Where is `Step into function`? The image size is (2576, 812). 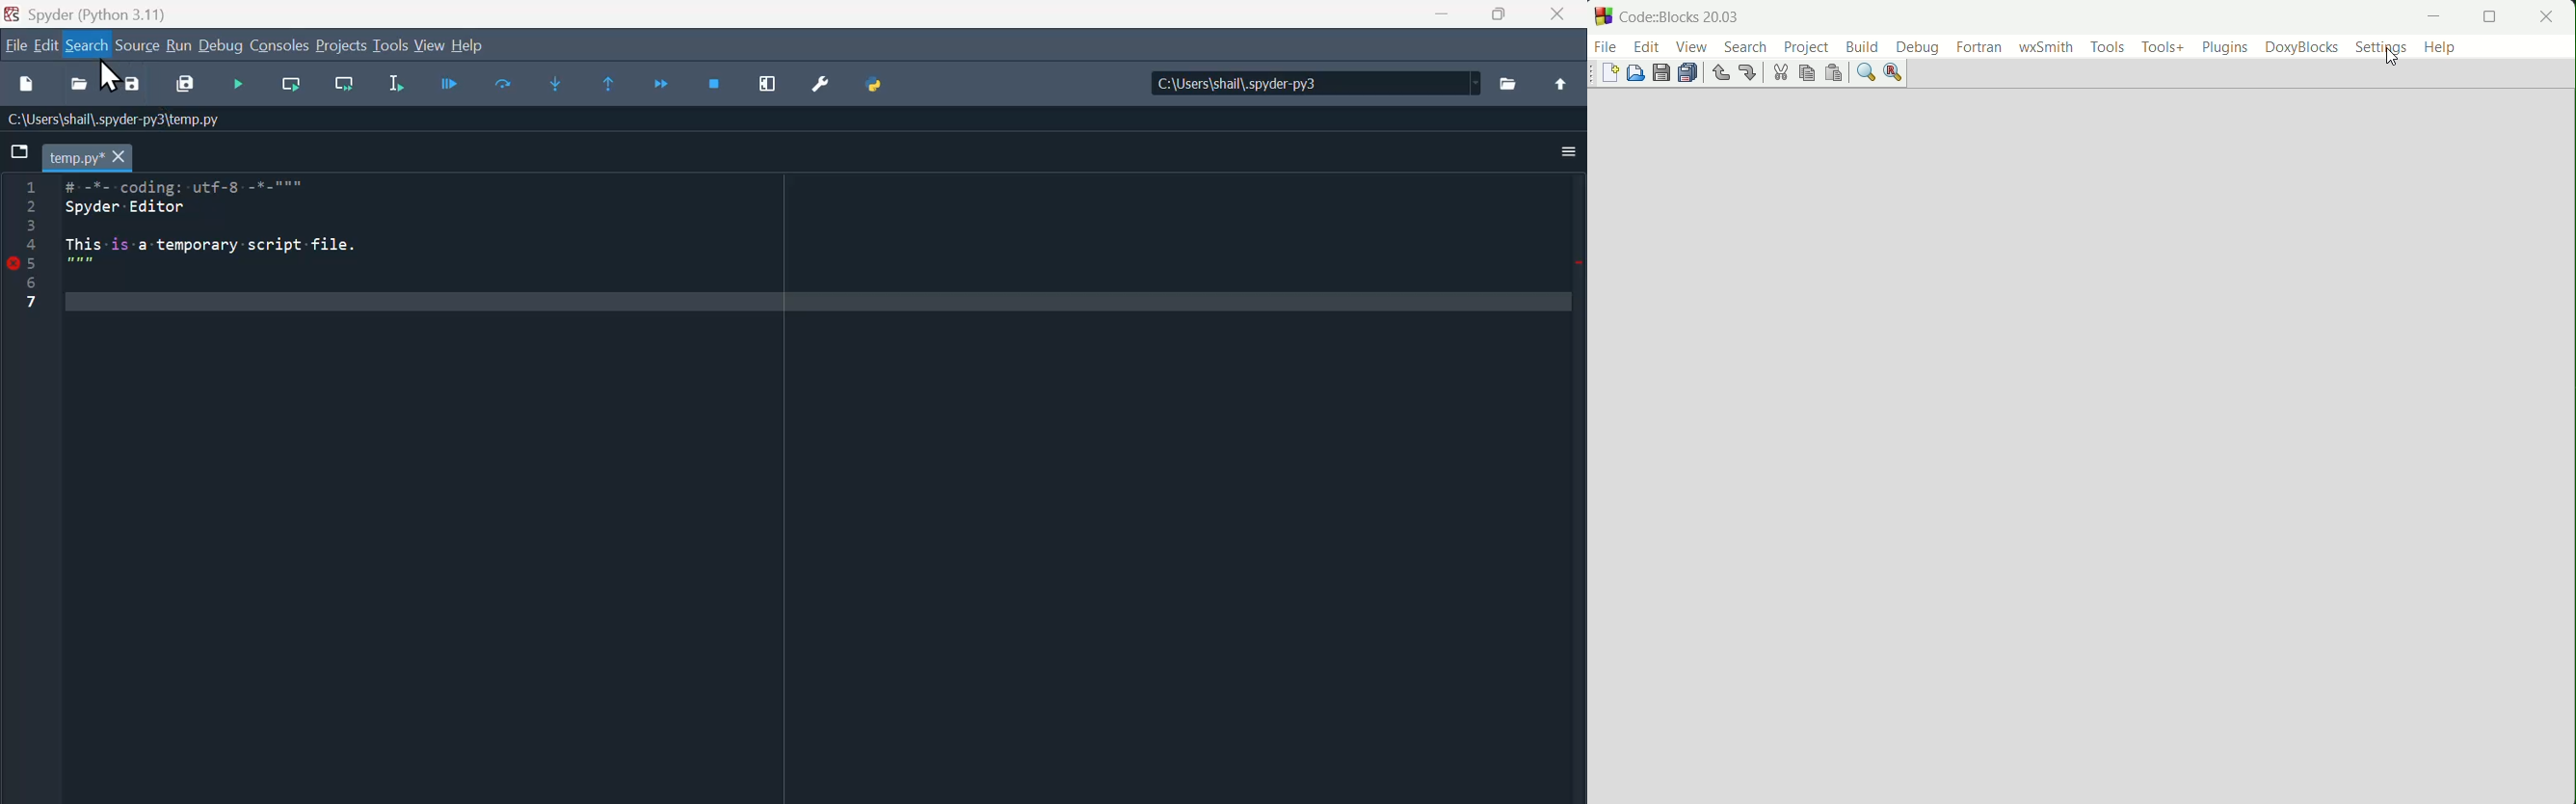 Step into function is located at coordinates (556, 85).